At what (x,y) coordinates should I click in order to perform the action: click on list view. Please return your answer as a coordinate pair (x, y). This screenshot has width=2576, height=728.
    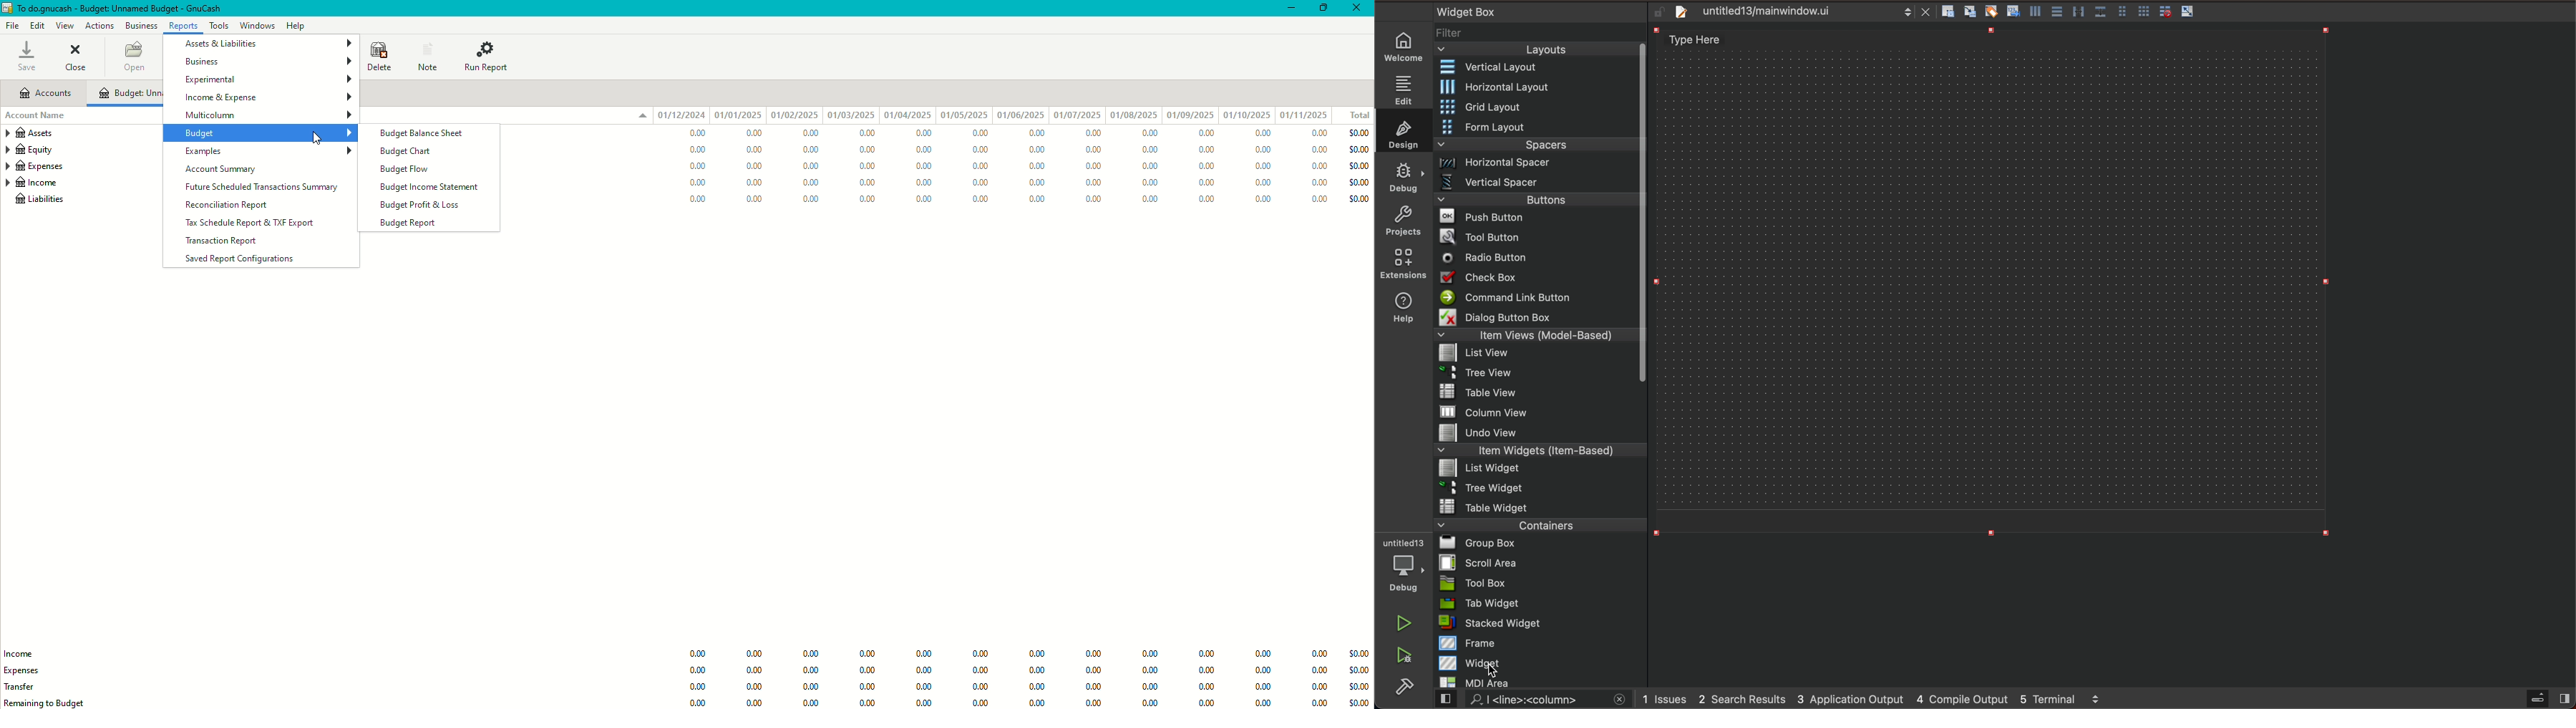
    Looking at the image, I should click on (1536, 354).